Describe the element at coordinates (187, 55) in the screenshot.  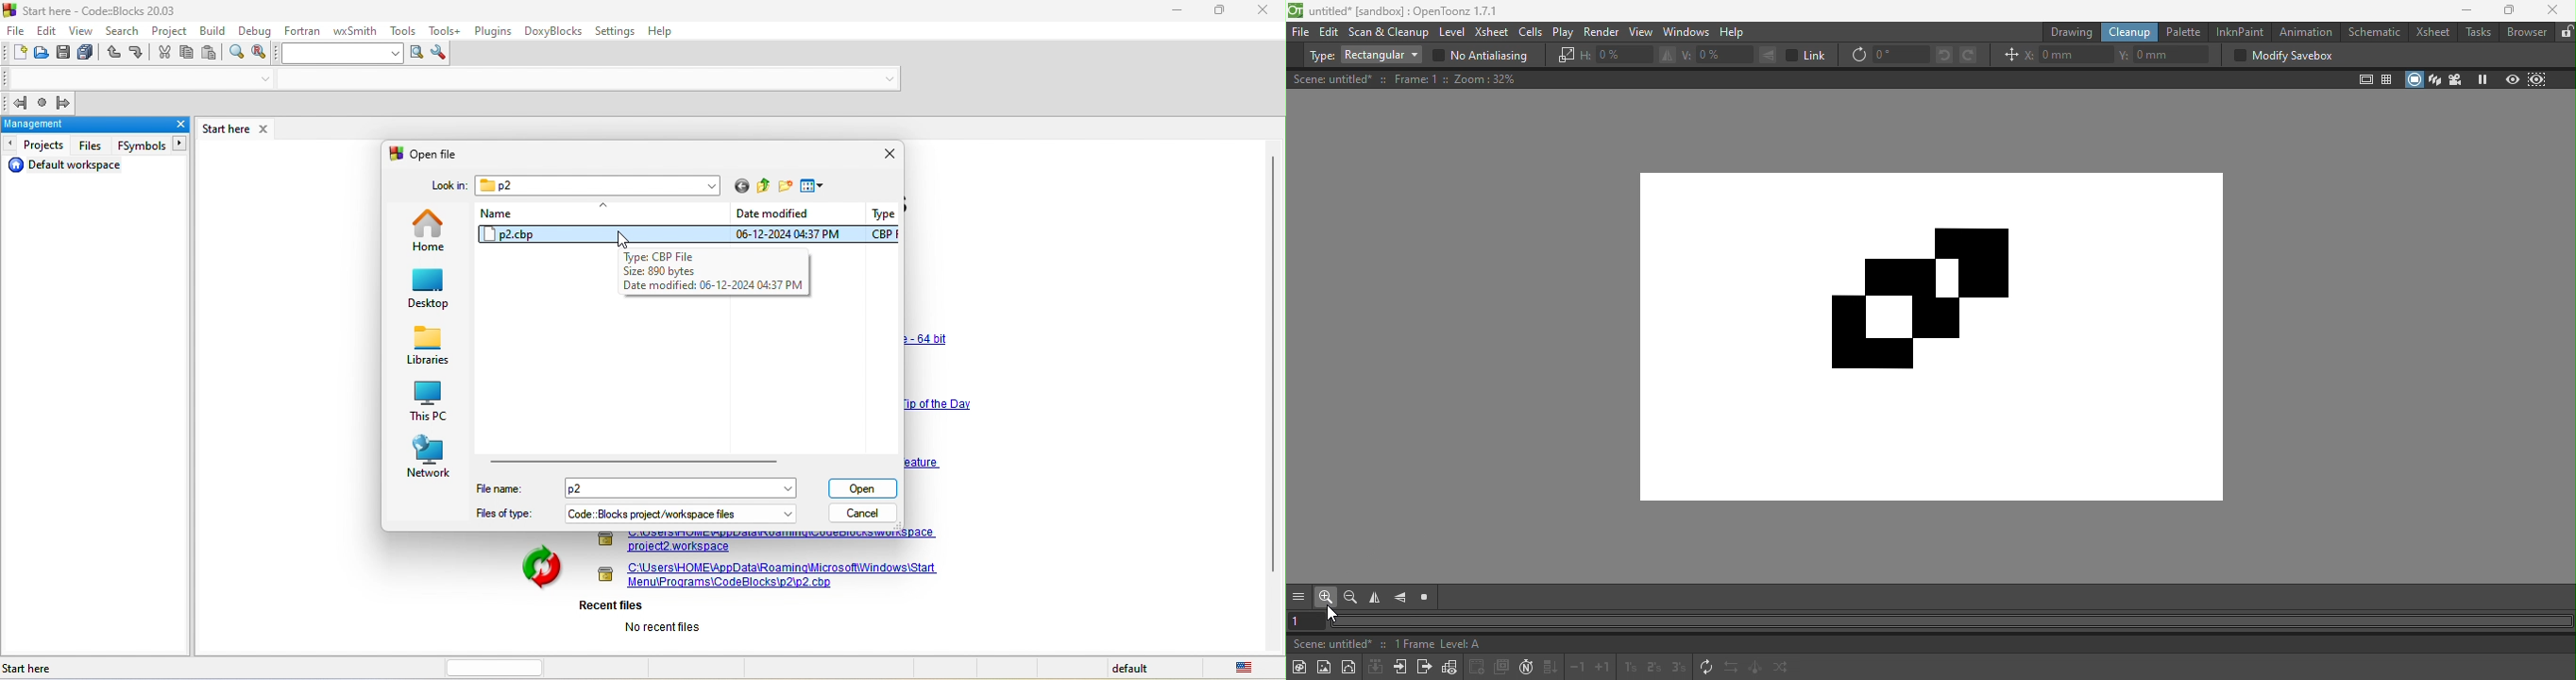
I see `copy` at that location.